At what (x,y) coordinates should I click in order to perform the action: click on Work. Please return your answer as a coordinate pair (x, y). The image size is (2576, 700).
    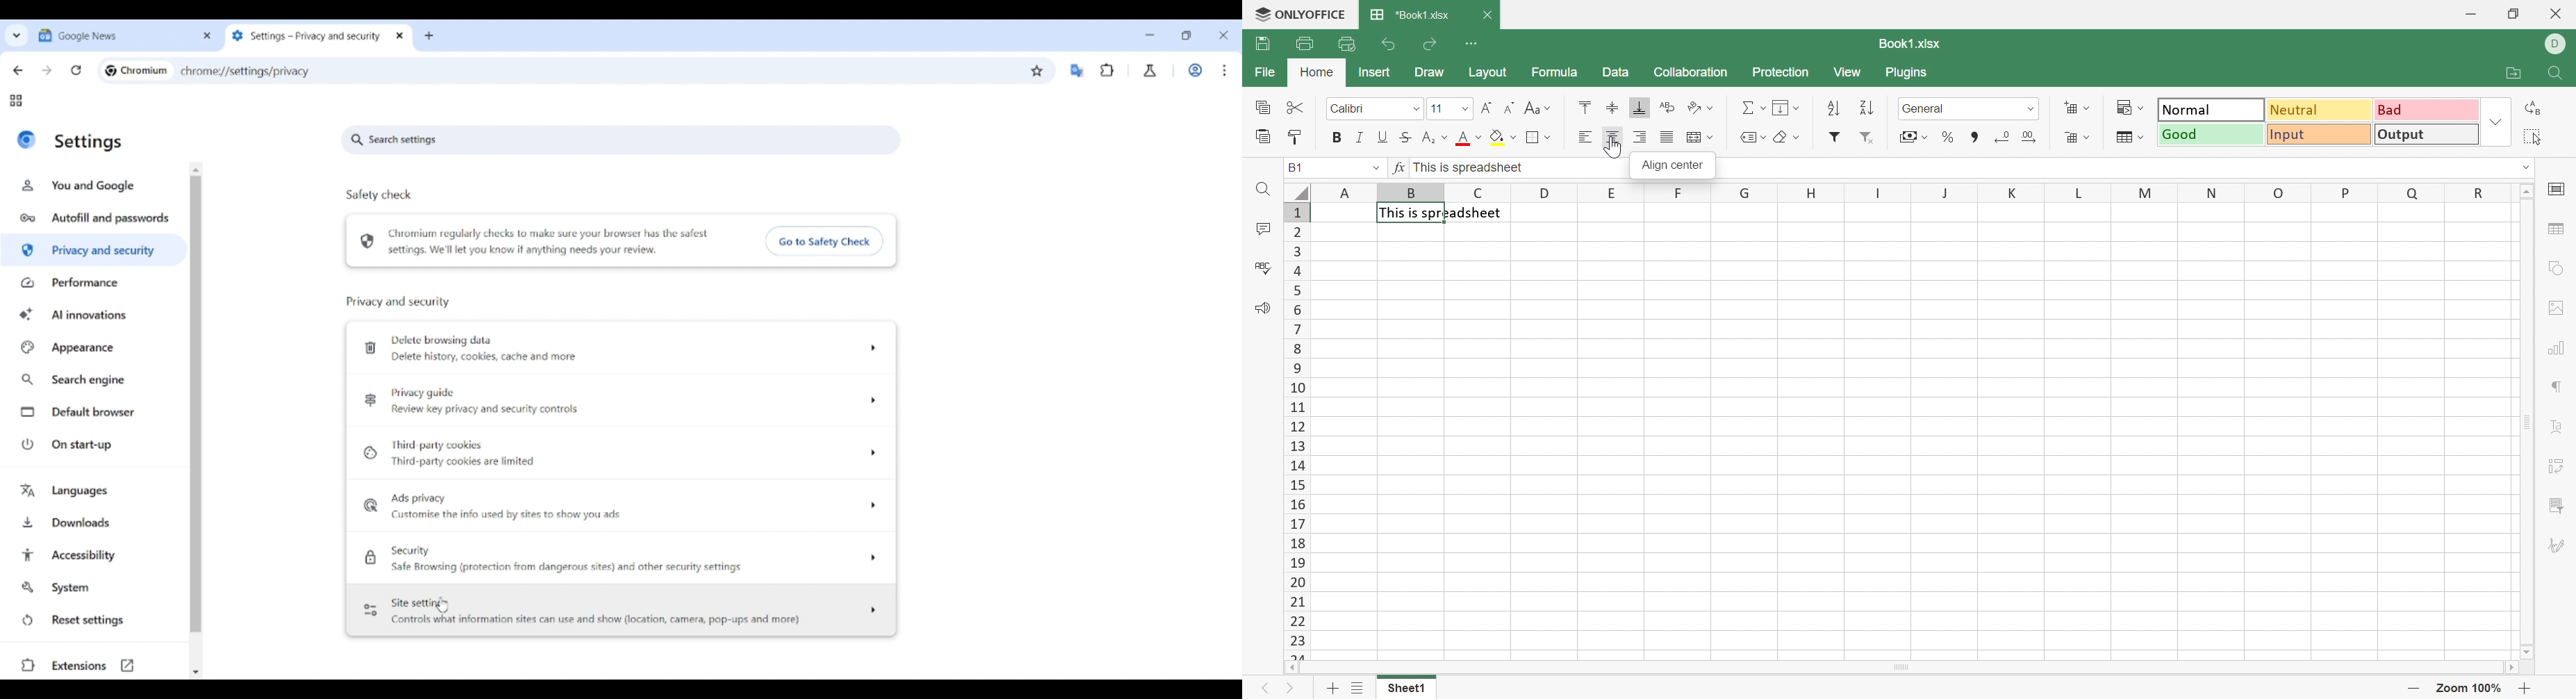
    Looking at the image, I should click on (1195, 70).